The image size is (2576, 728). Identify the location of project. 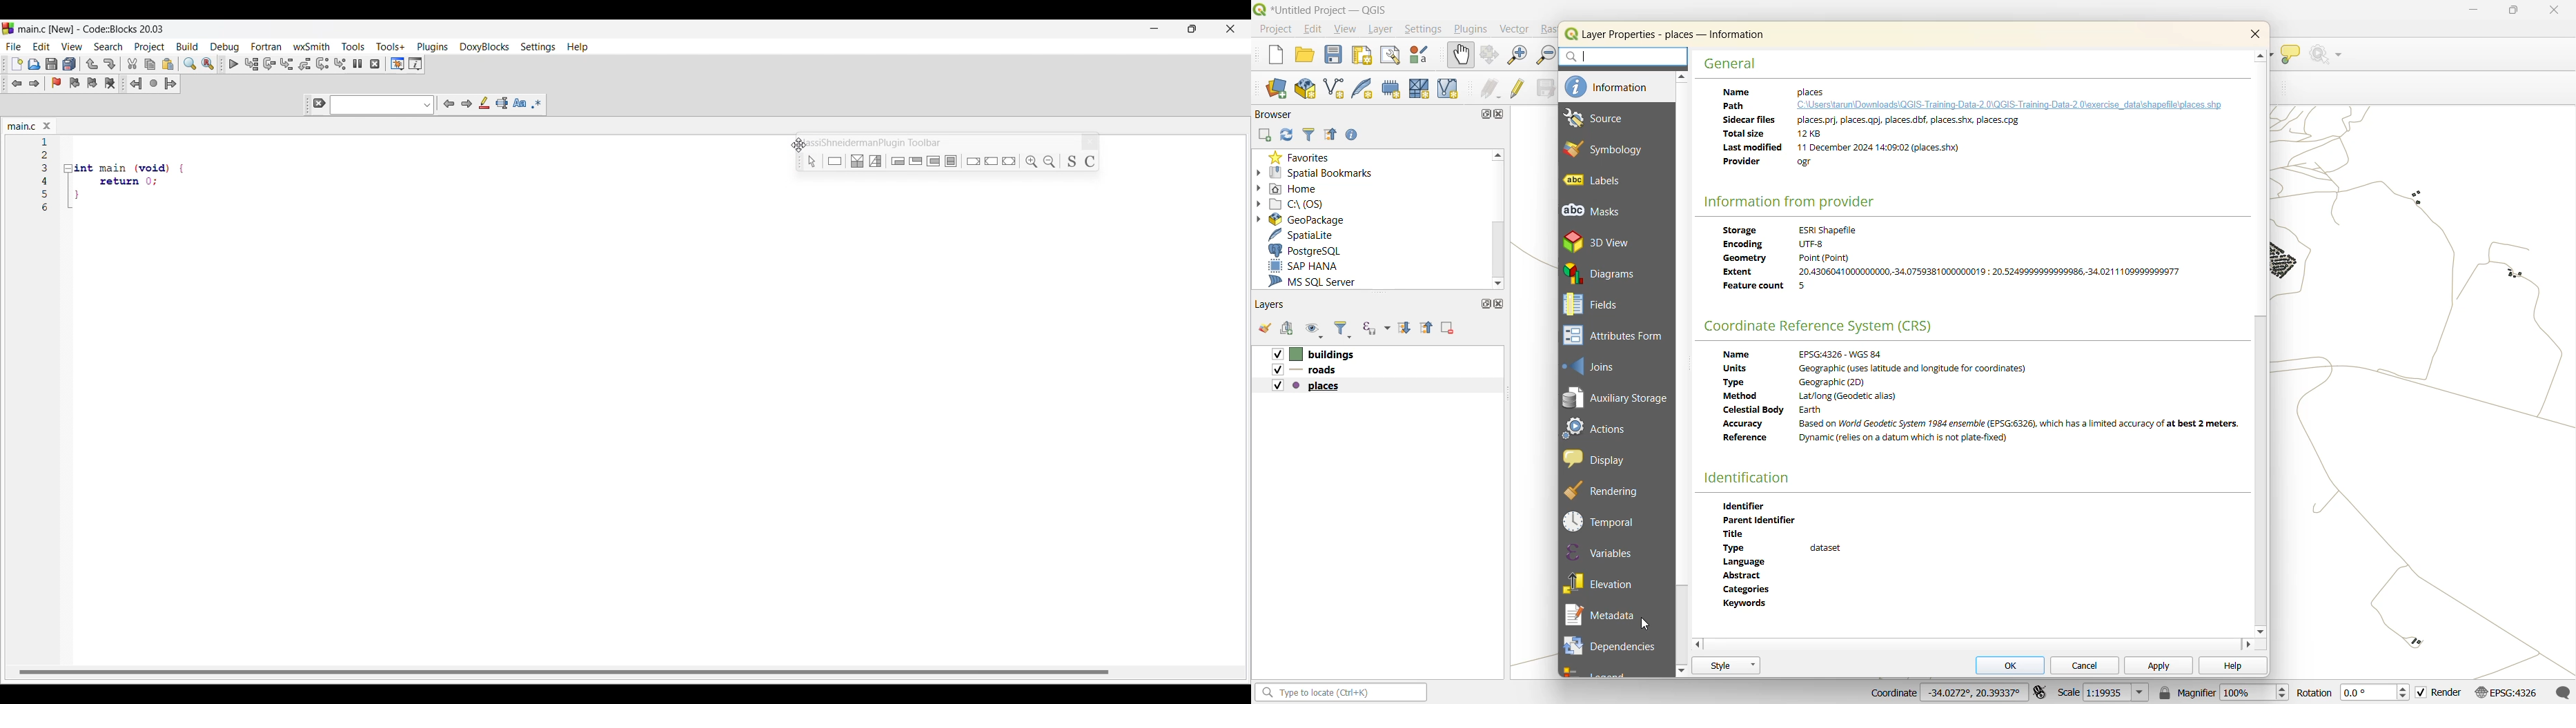
(1276, 28).